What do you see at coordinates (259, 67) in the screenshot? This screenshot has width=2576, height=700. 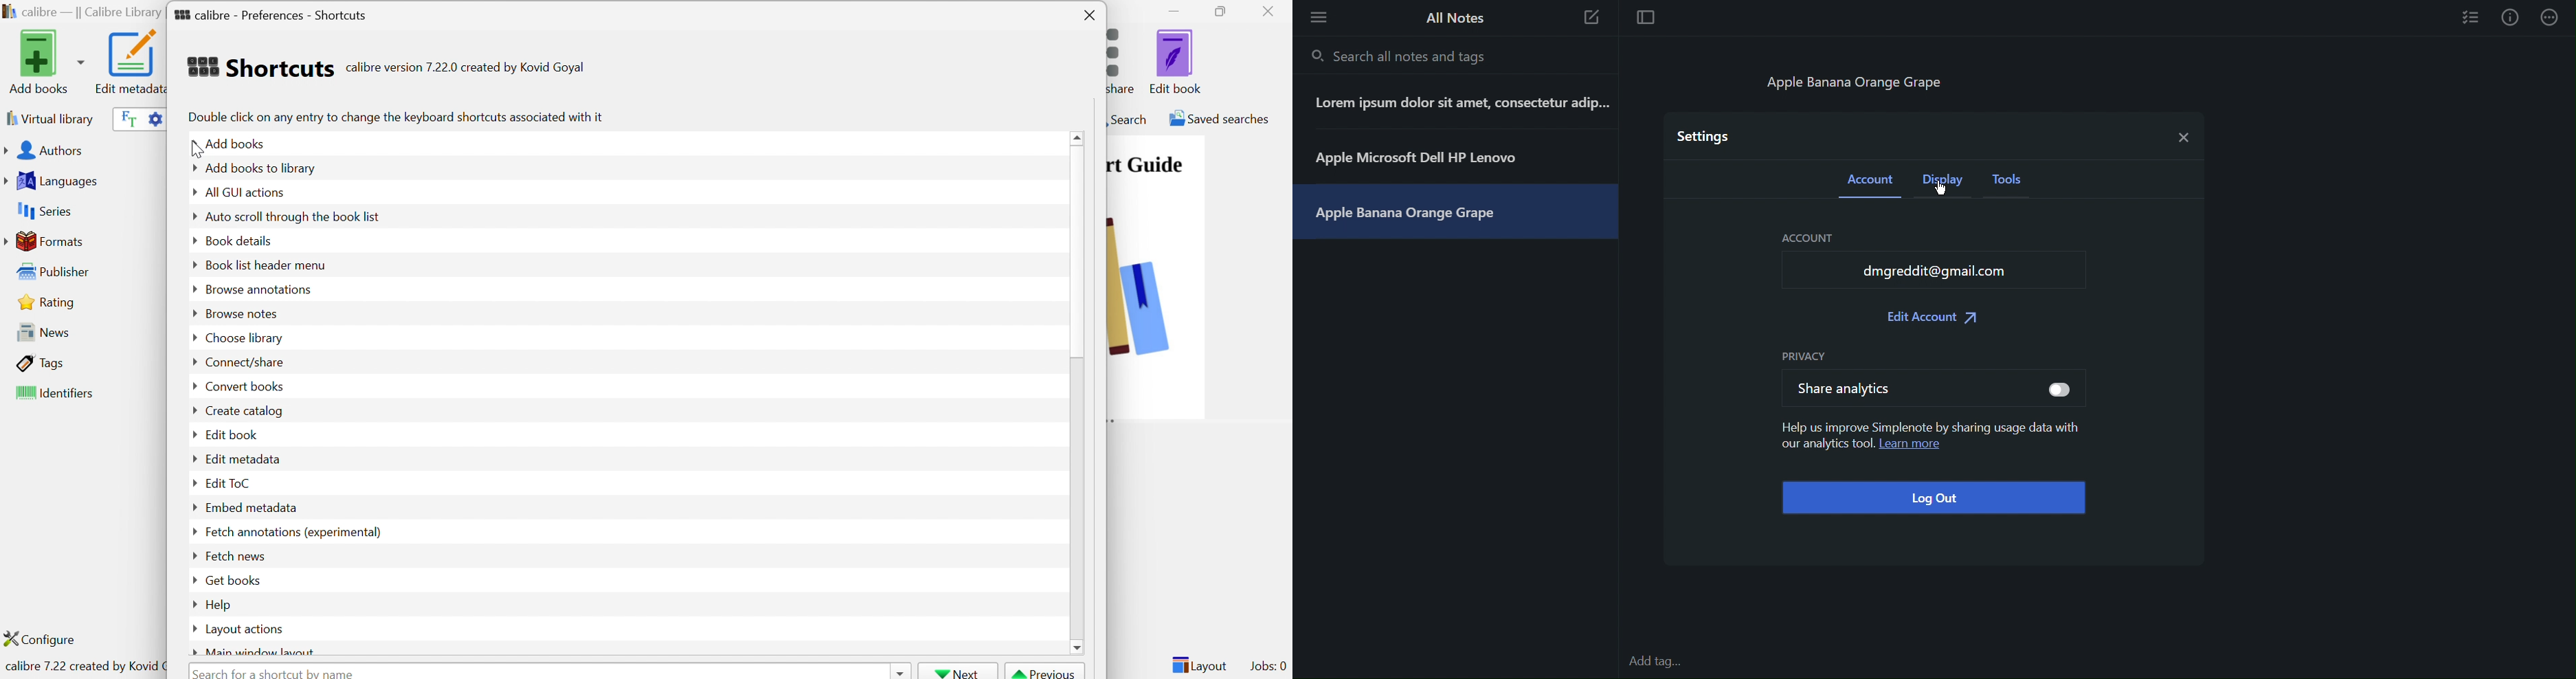 I see `Shortcuts` at bounding box center [259, 67].